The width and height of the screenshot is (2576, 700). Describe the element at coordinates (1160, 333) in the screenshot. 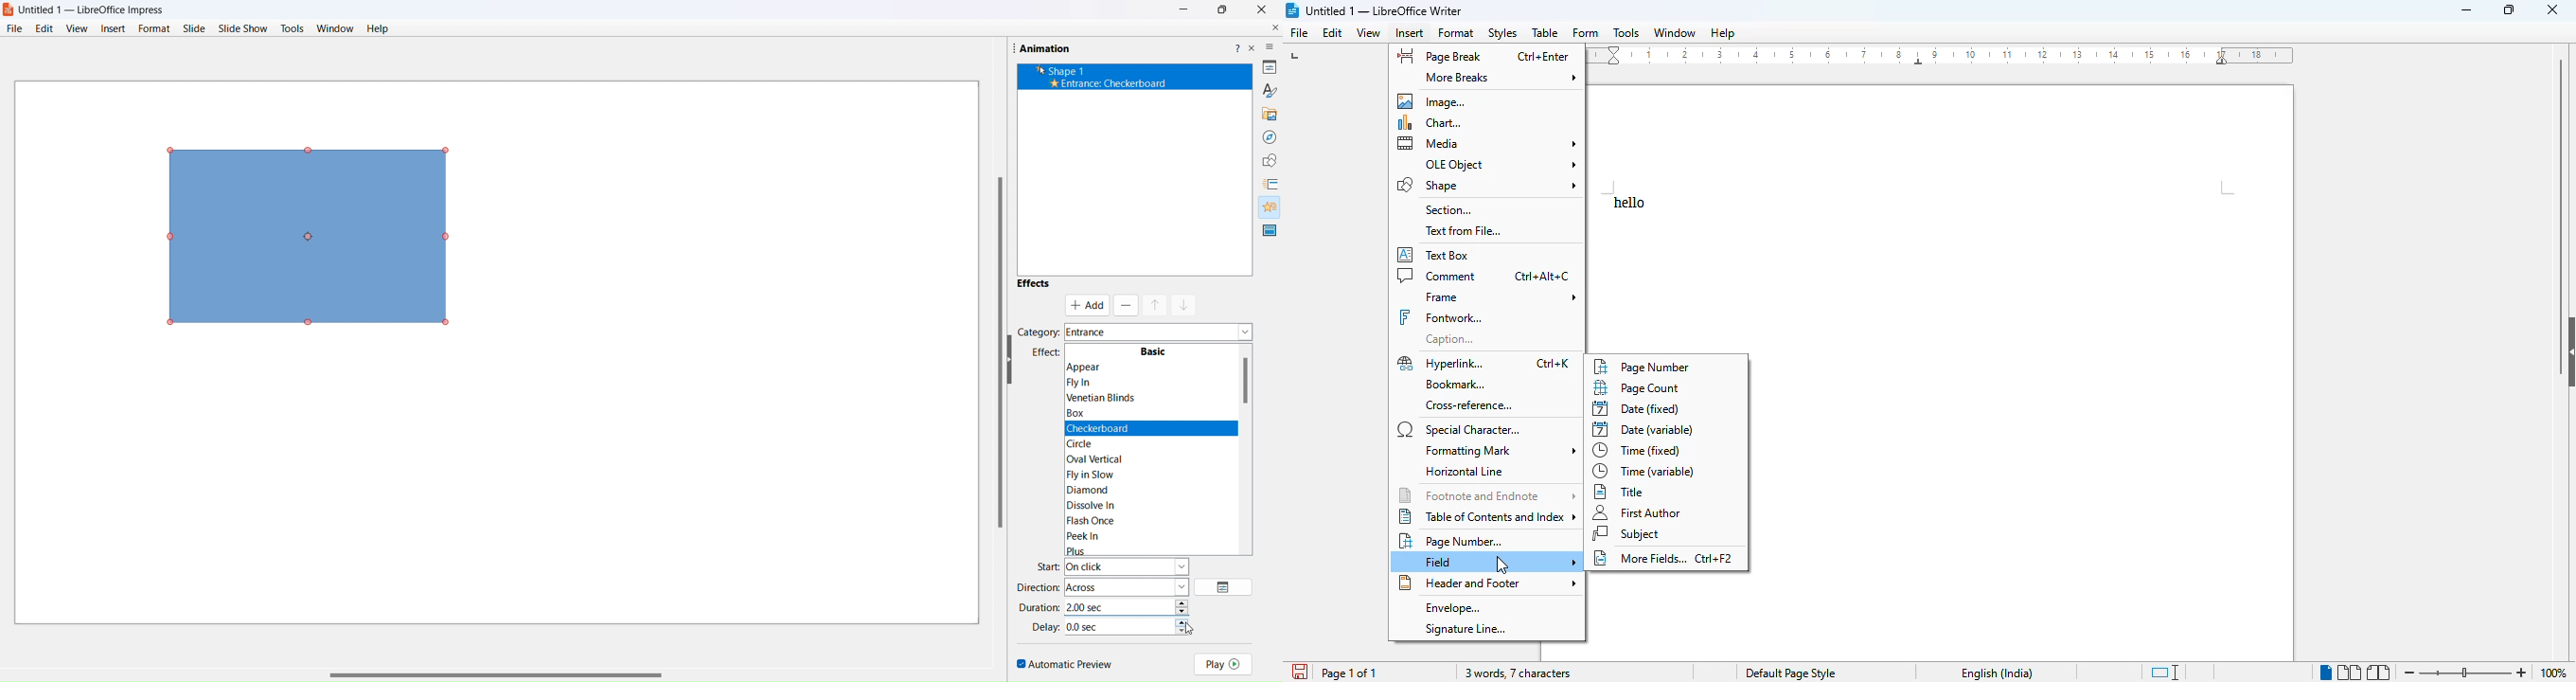

I see `category dropdown` at that location.